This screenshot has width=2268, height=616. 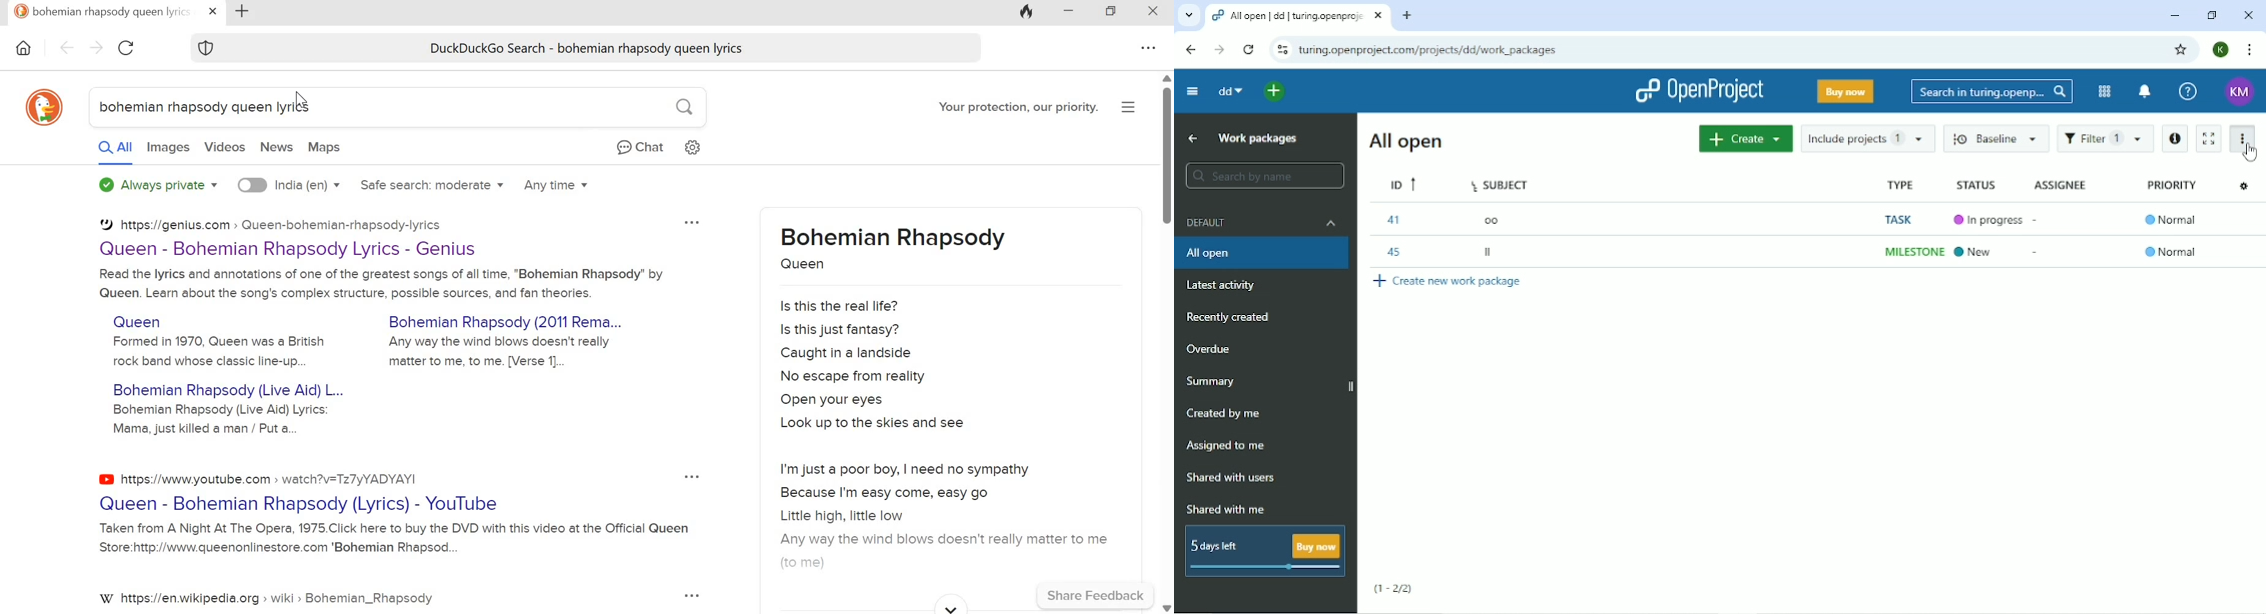 What do you see at coordinates (2246, 138) in the screenshot?
I see `More actions` at bounding box center [2246, 138].